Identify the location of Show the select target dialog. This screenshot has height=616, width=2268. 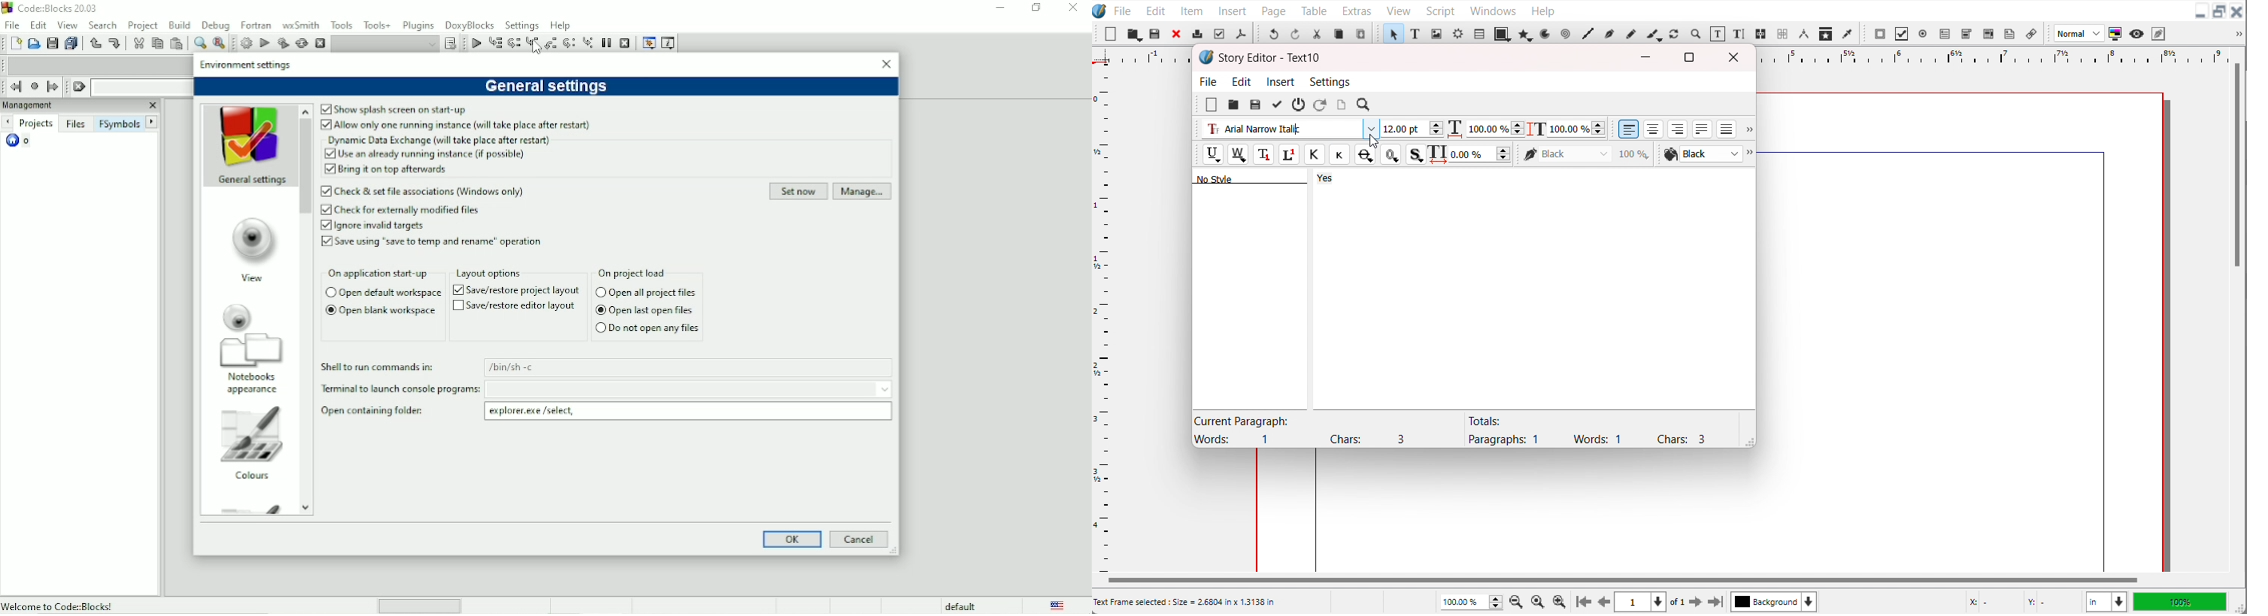
(394, 44).